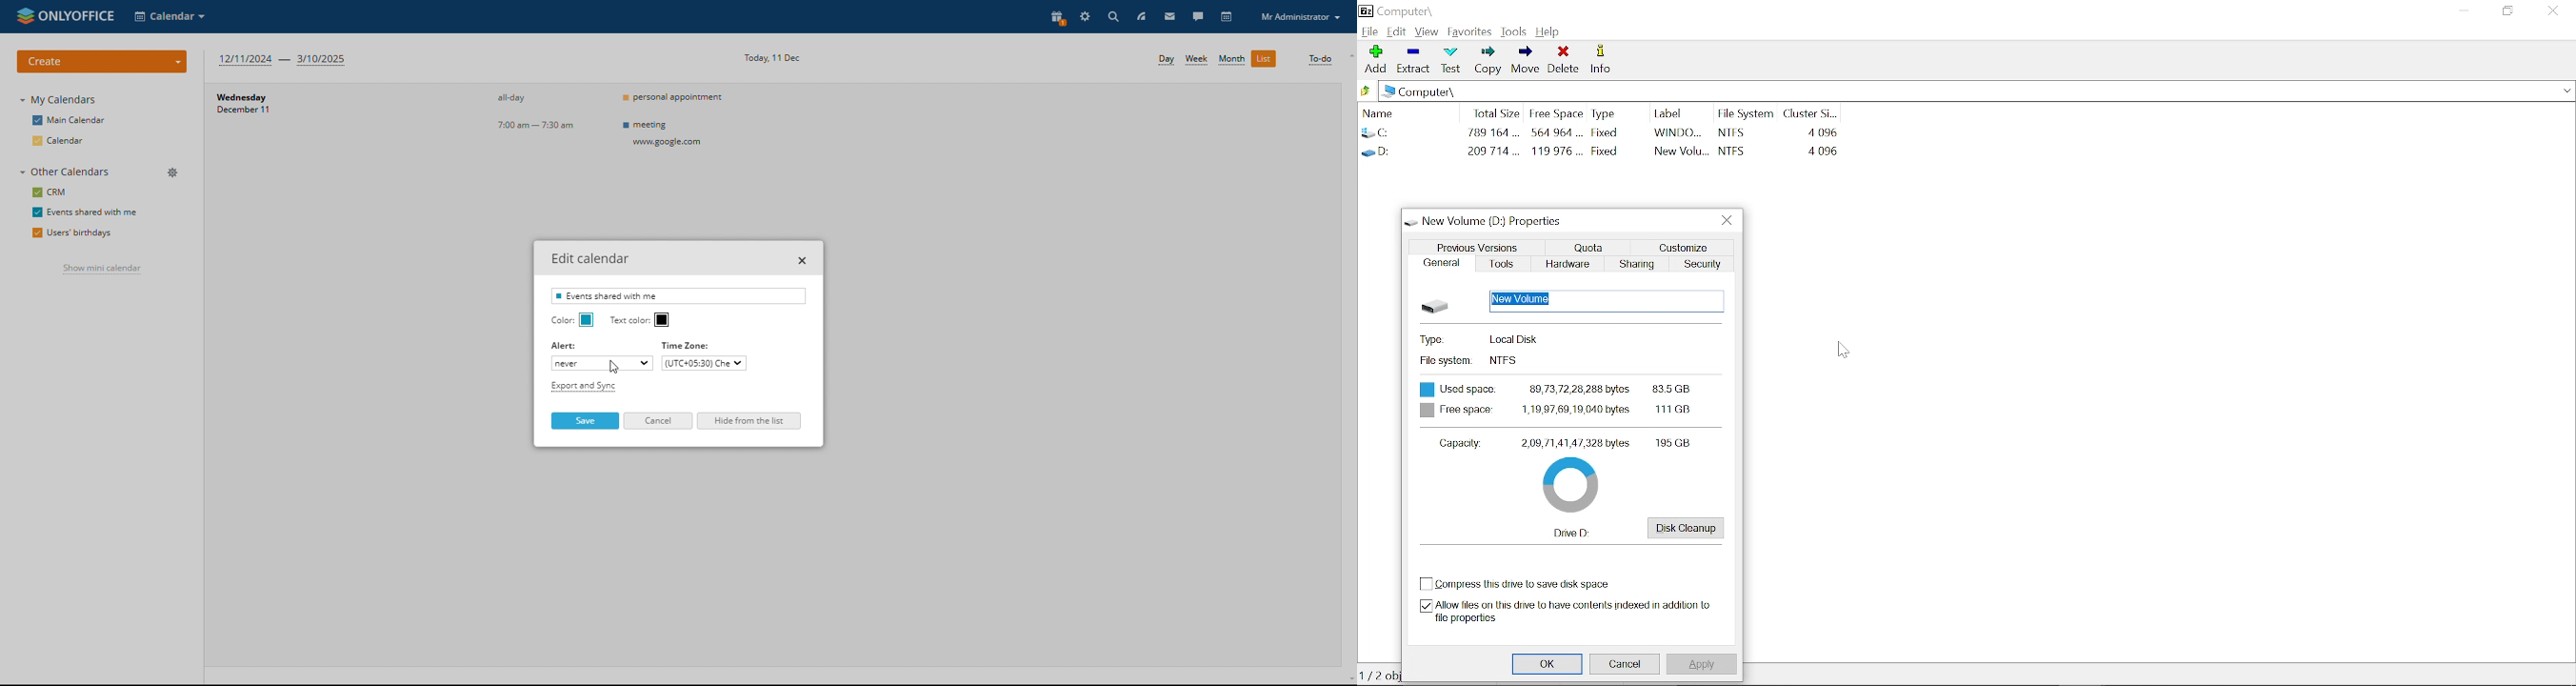  Describe the element at coordinates (1488, 220) in the screenshot. I see `New volume (D) : Properties` at that location.